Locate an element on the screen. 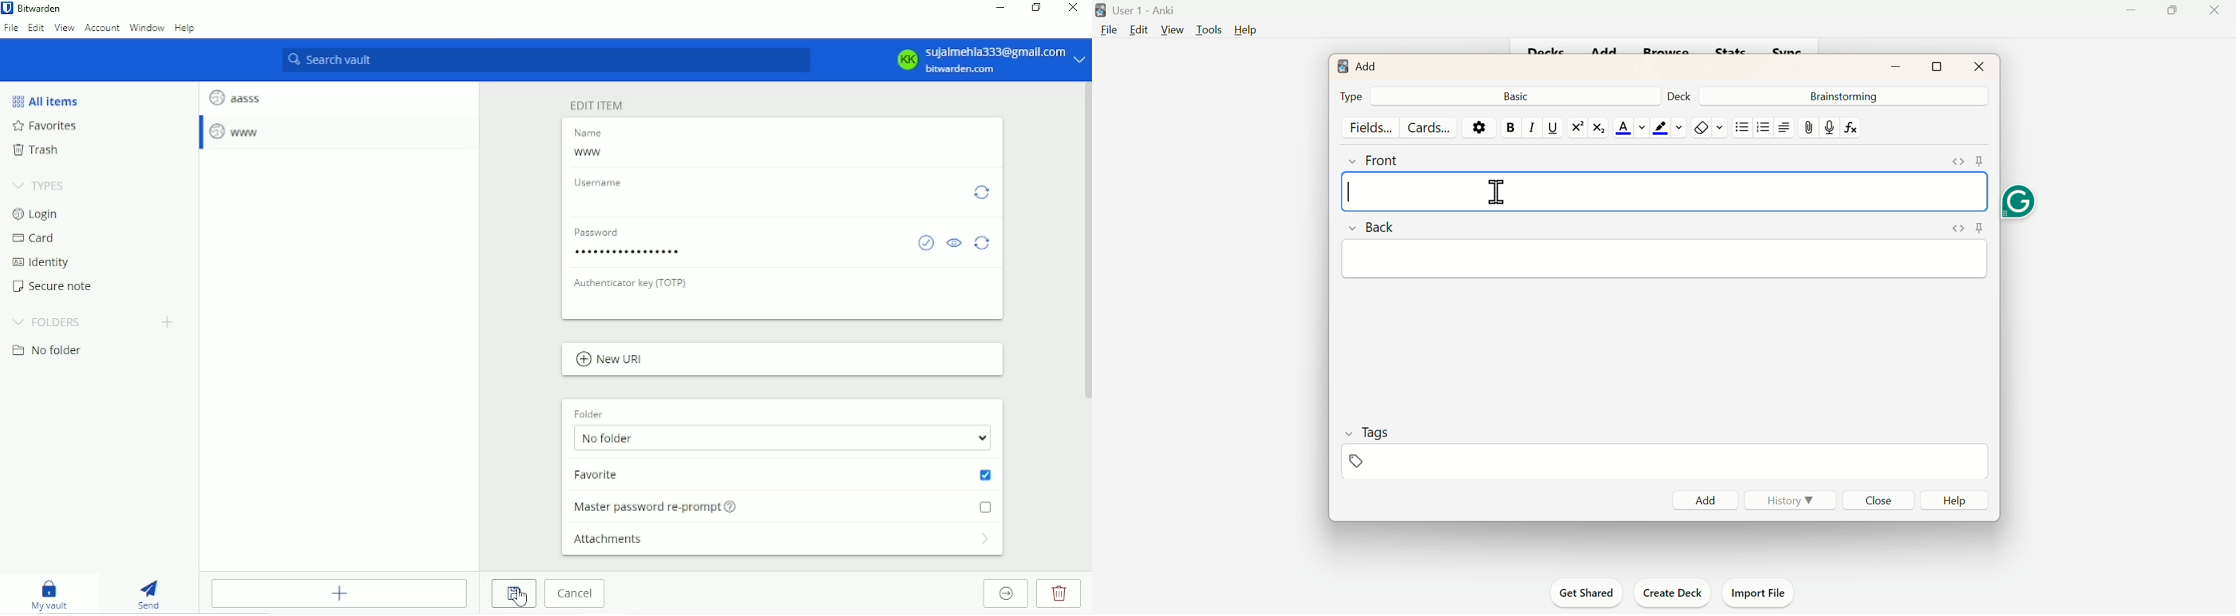 The image size is (2240, 616).  is located at coordinates (1518, 95).